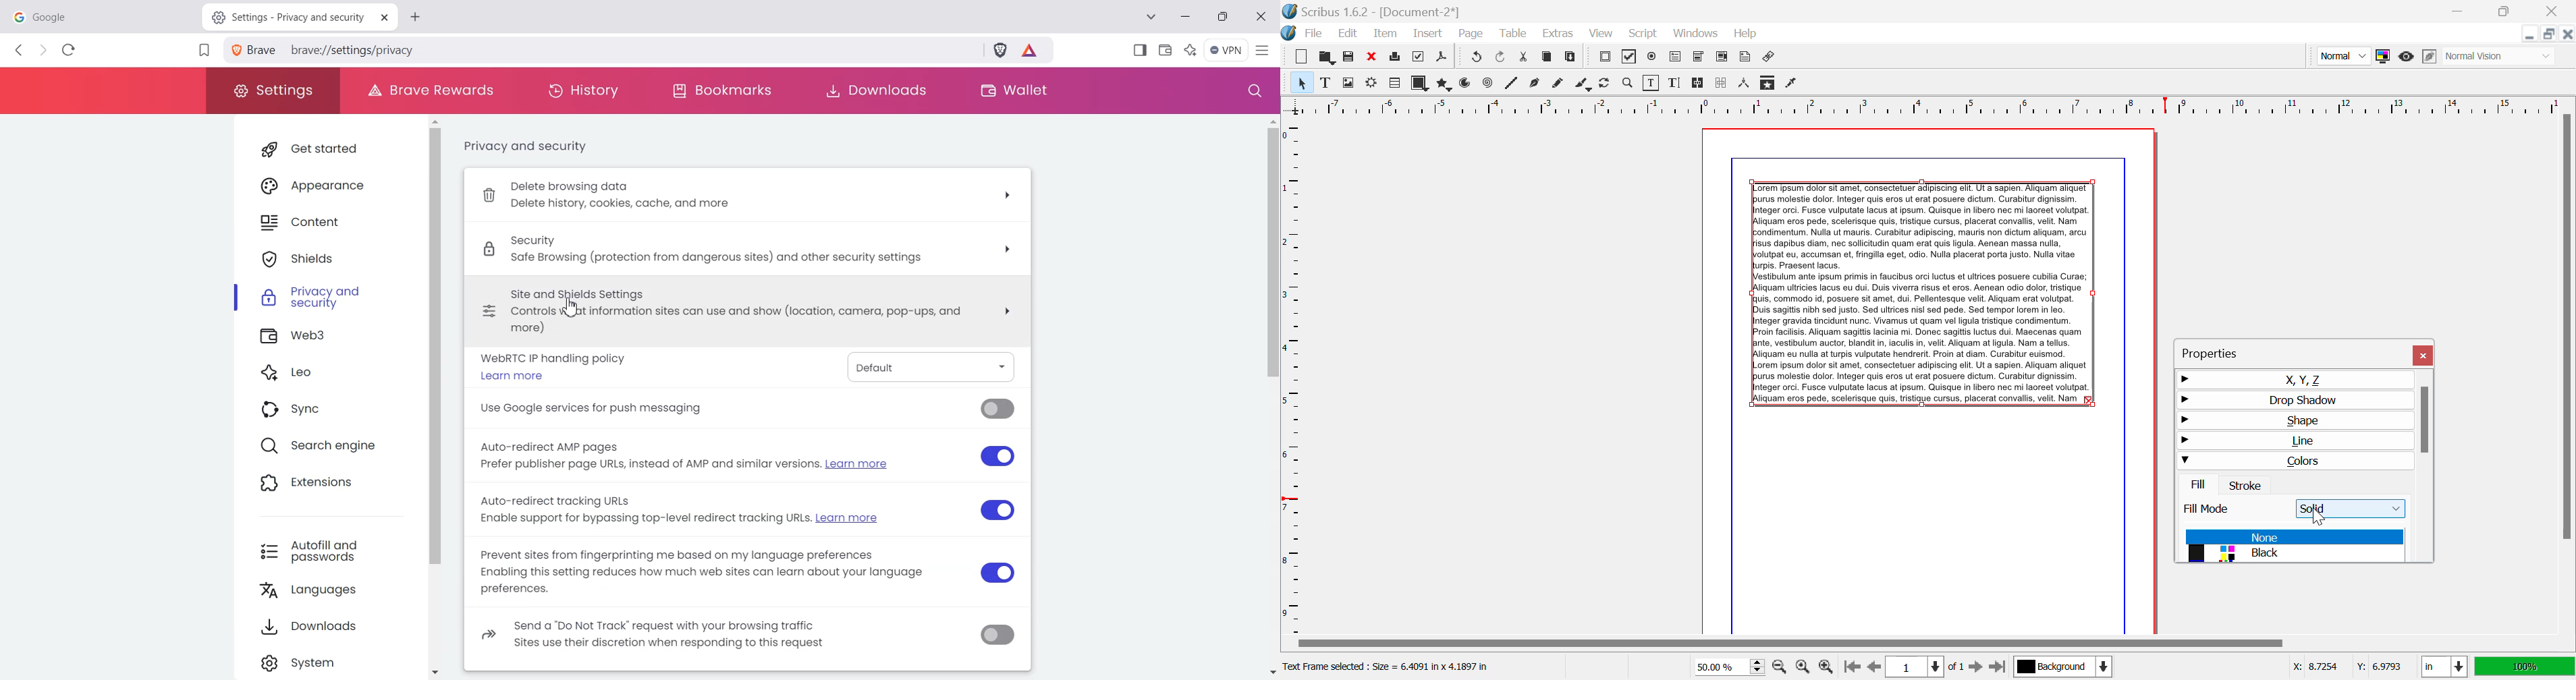 This screenshot has height=700, width=2576. Describe the element at coordinates (2382, 56) in the screenshot. I see `Toggle Color Management` at that location.